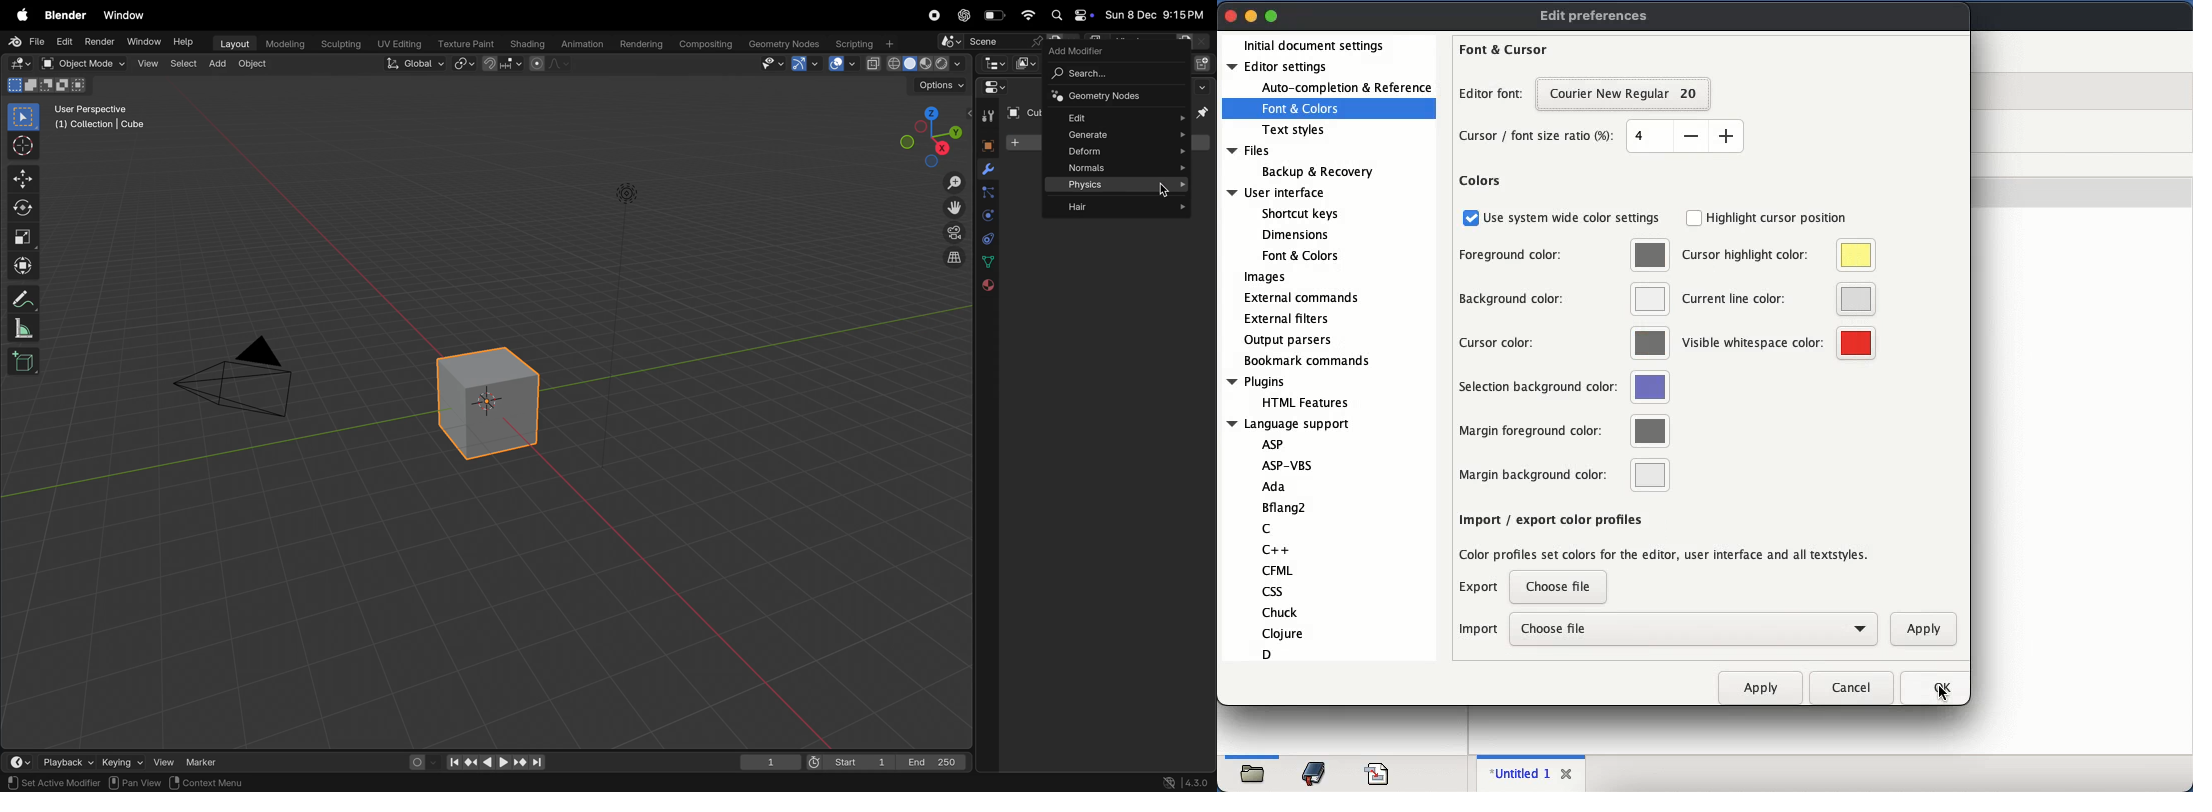  What do you see at coordinates (1299, 255) in the screenshot?
I see `Font & Colors` at bounding box center [1299, 255].